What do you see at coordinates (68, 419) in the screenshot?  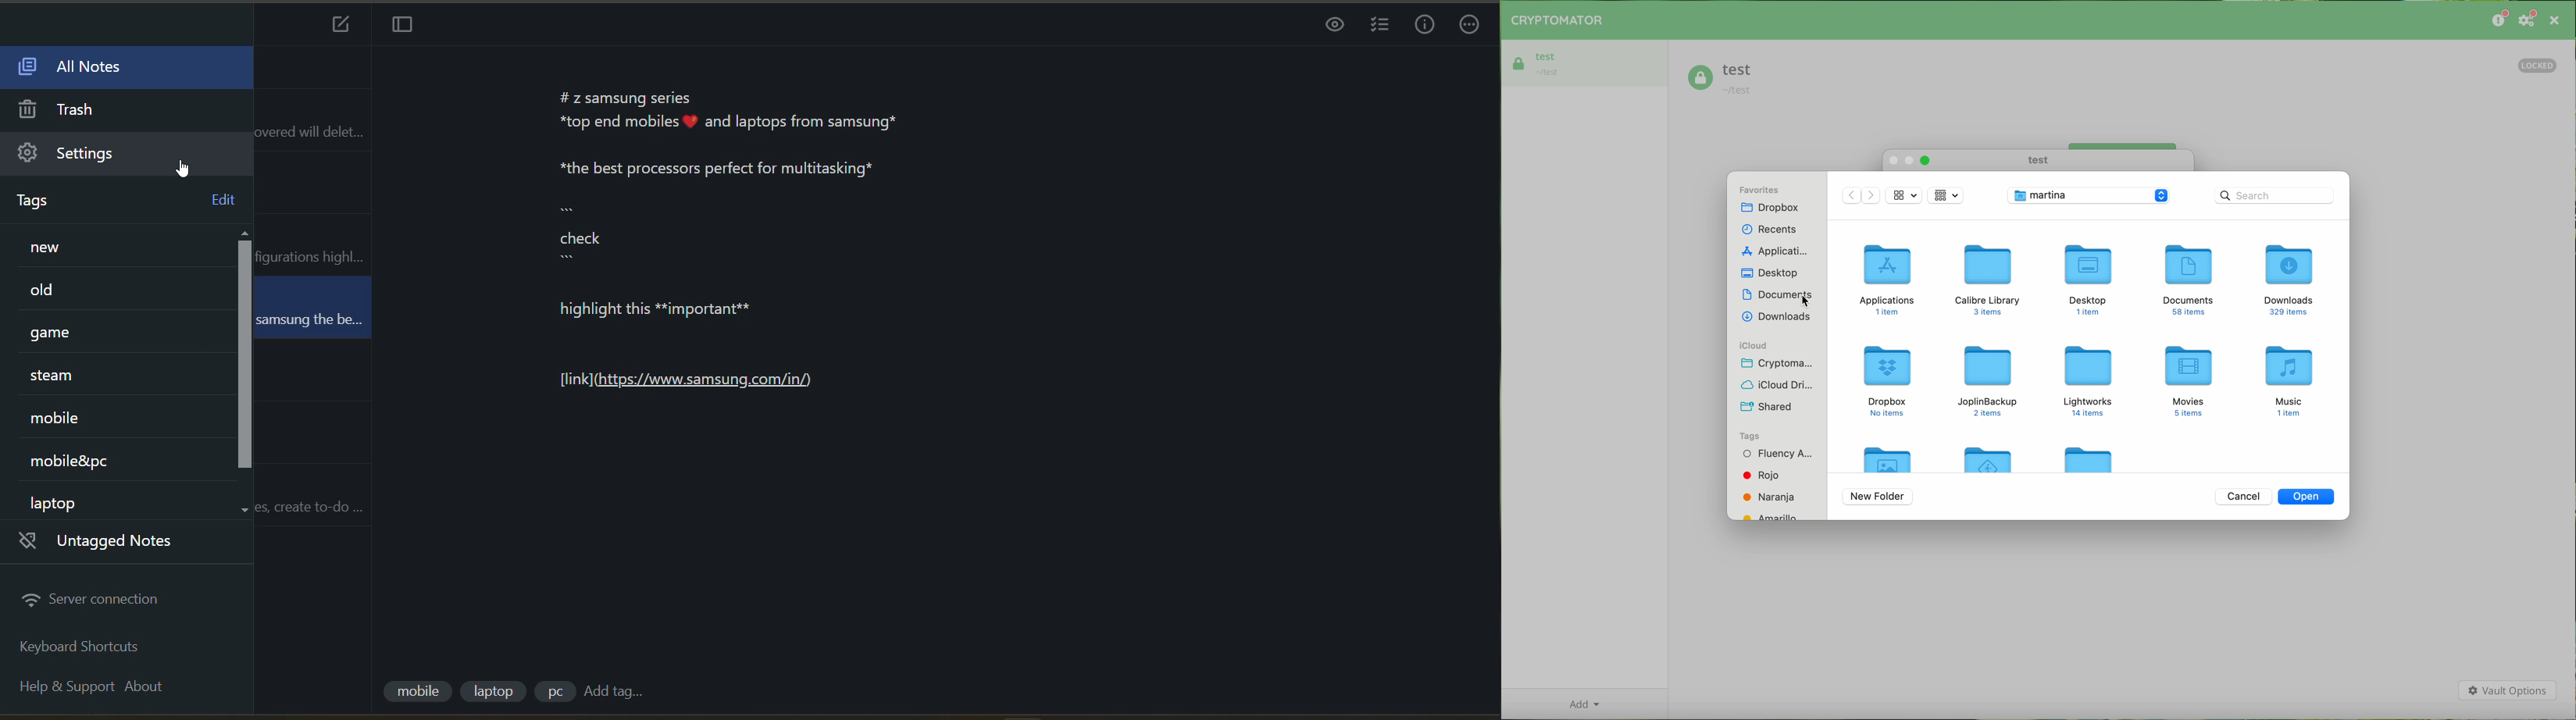 I see `tag 5` at bounding box center [68, 419].